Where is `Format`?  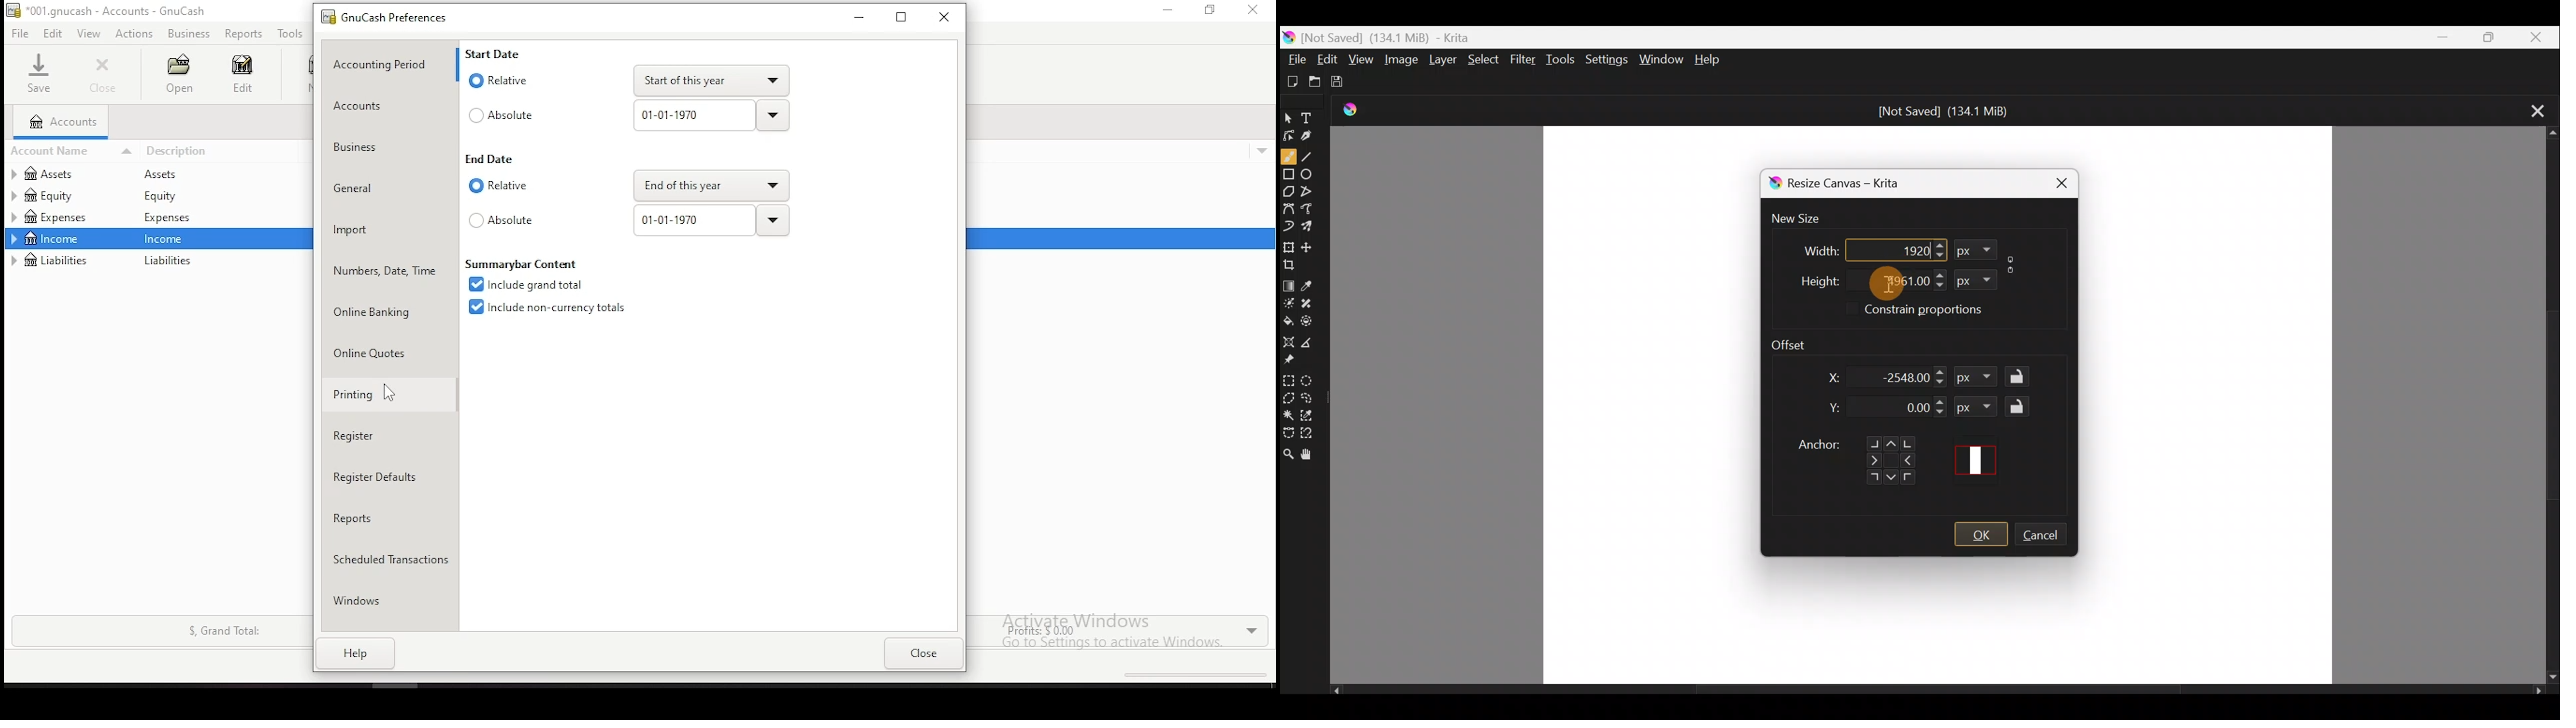 Format is located at coordinates (1977, 406).